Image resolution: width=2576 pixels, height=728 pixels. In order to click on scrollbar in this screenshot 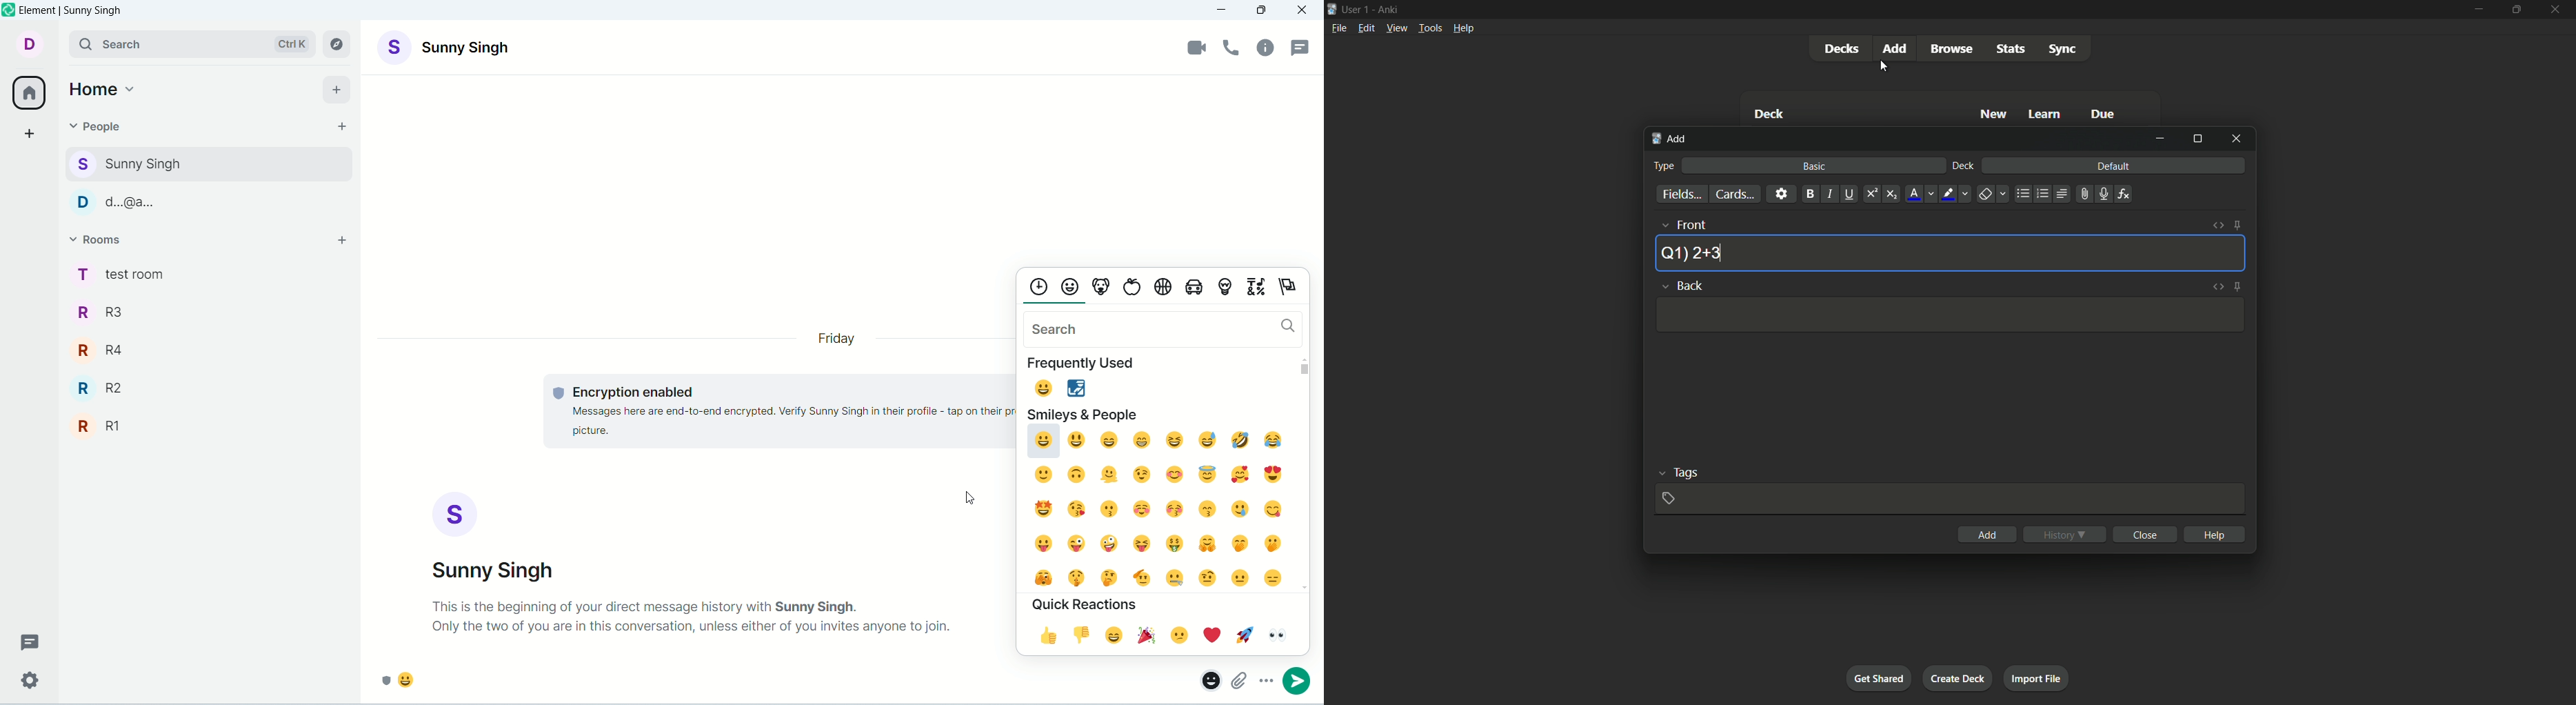, I will do `click(1306, 370)`.